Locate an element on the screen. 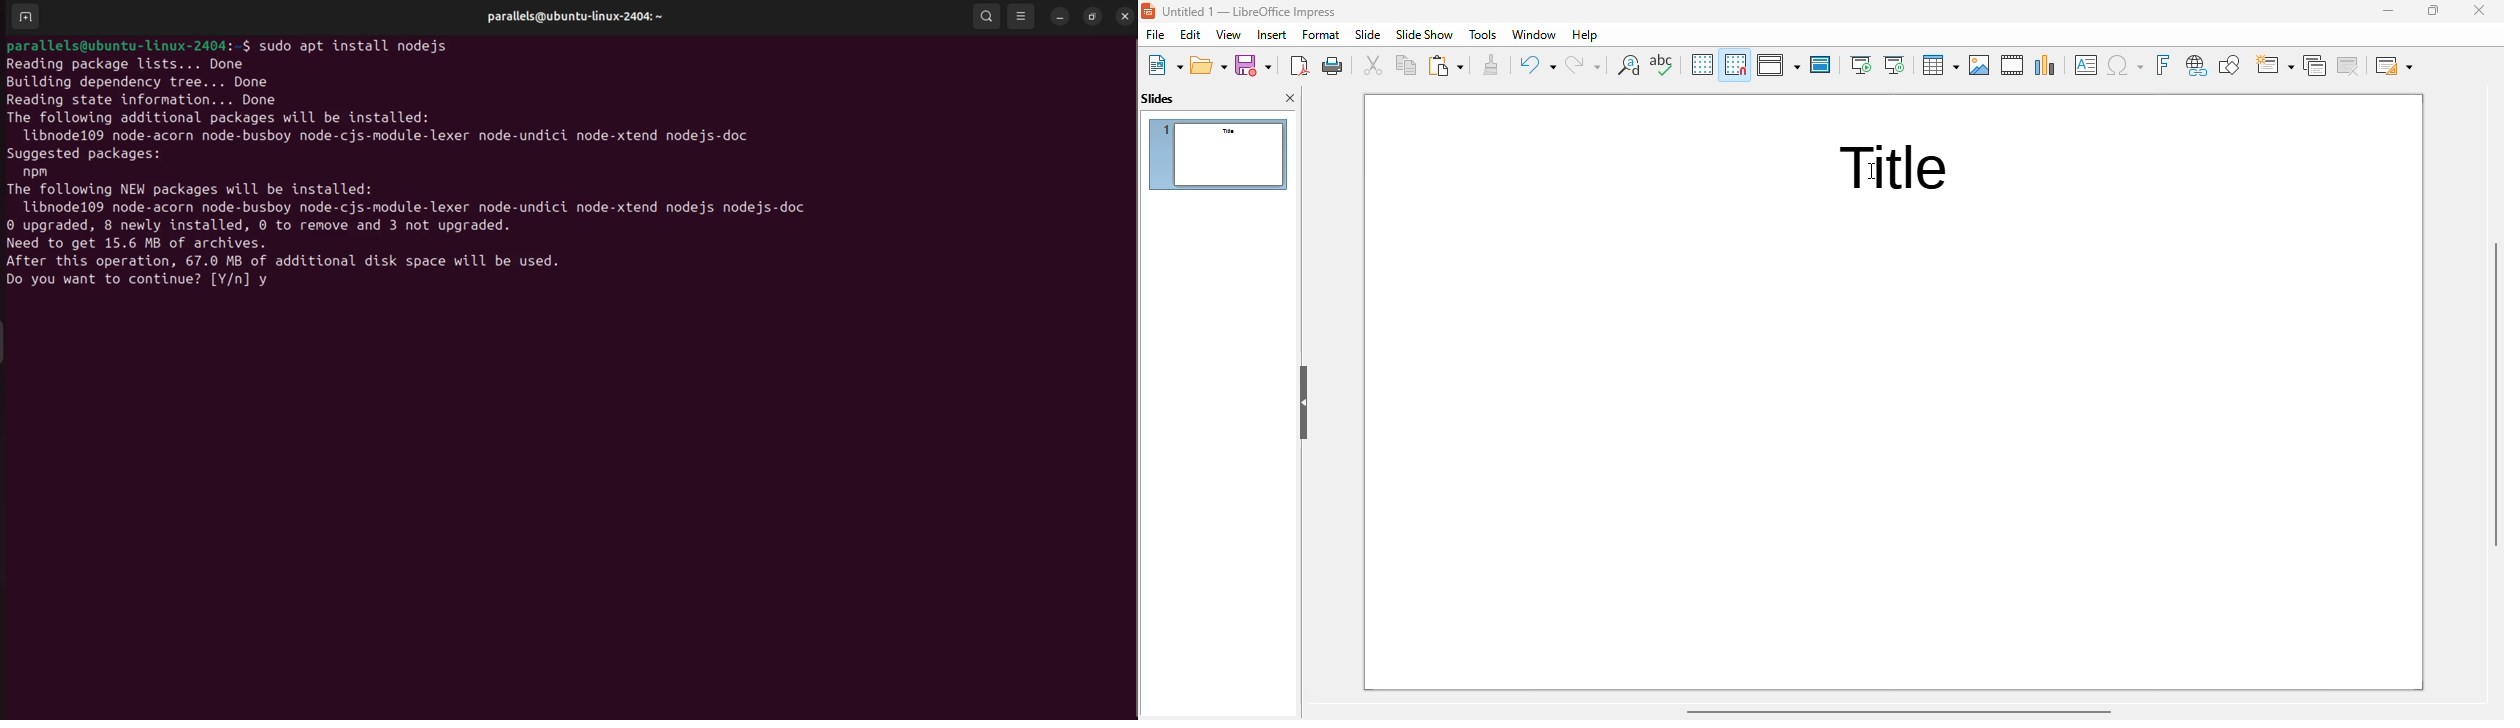  vertical scroll bar is located at coordinates (2495, 390).